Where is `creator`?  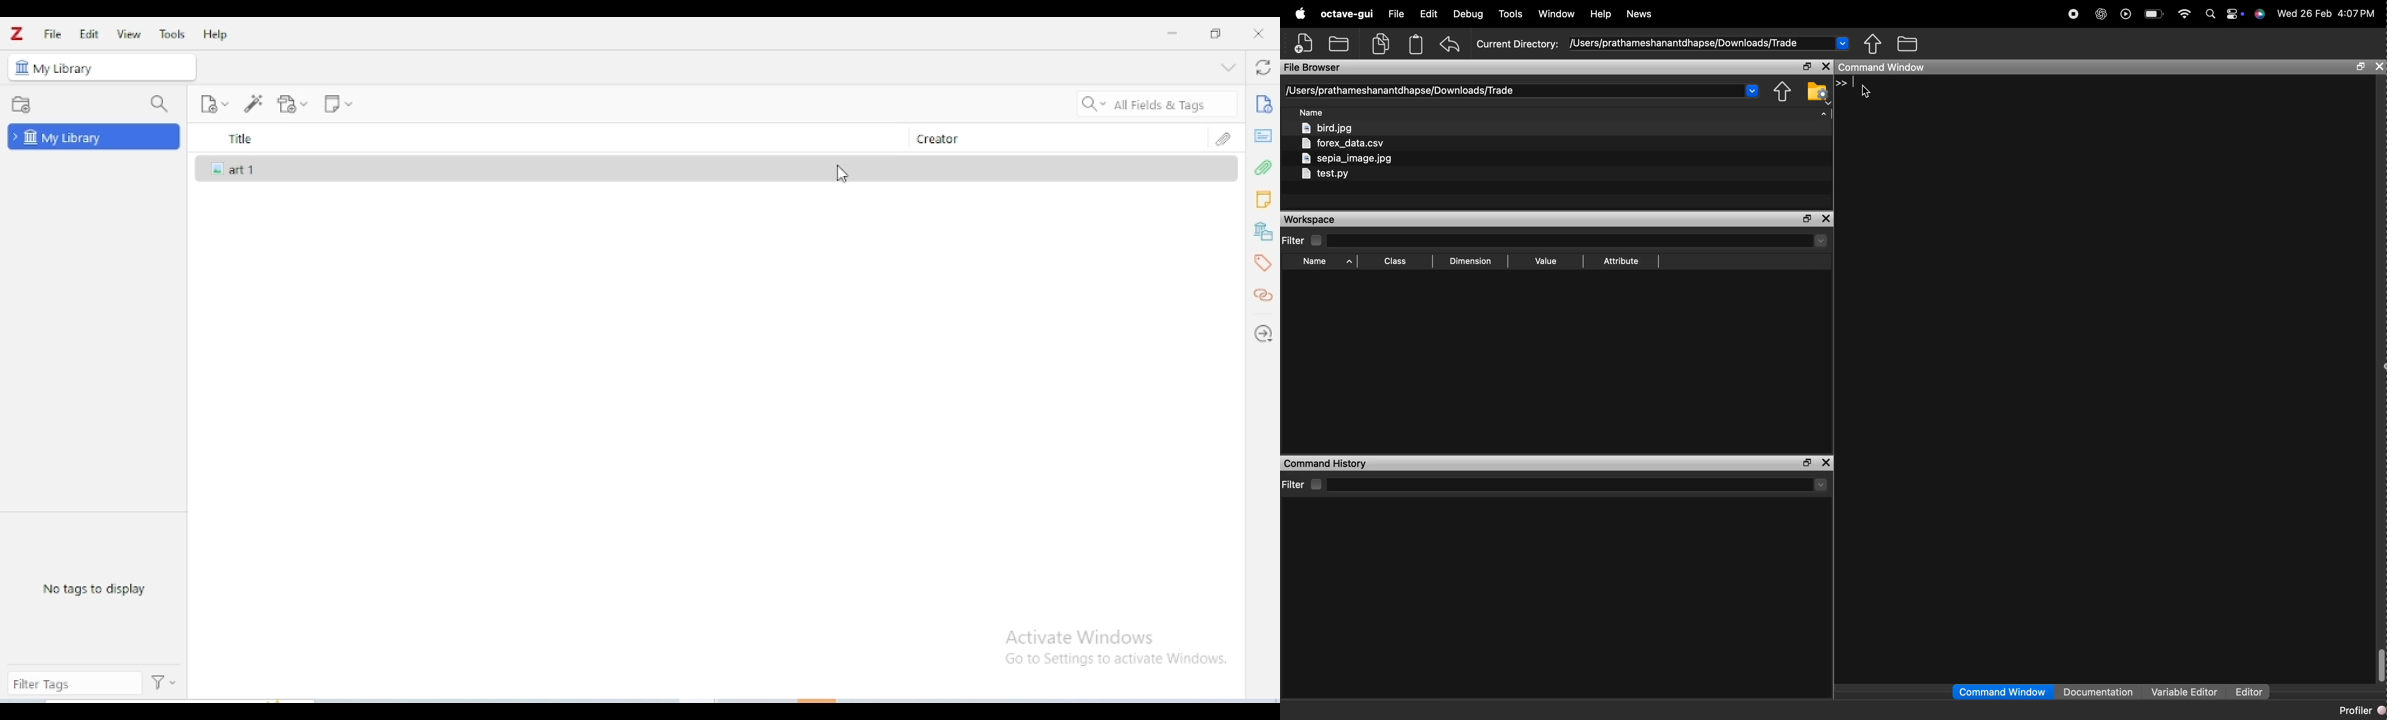 creator is located at coordinates (1056, 137).